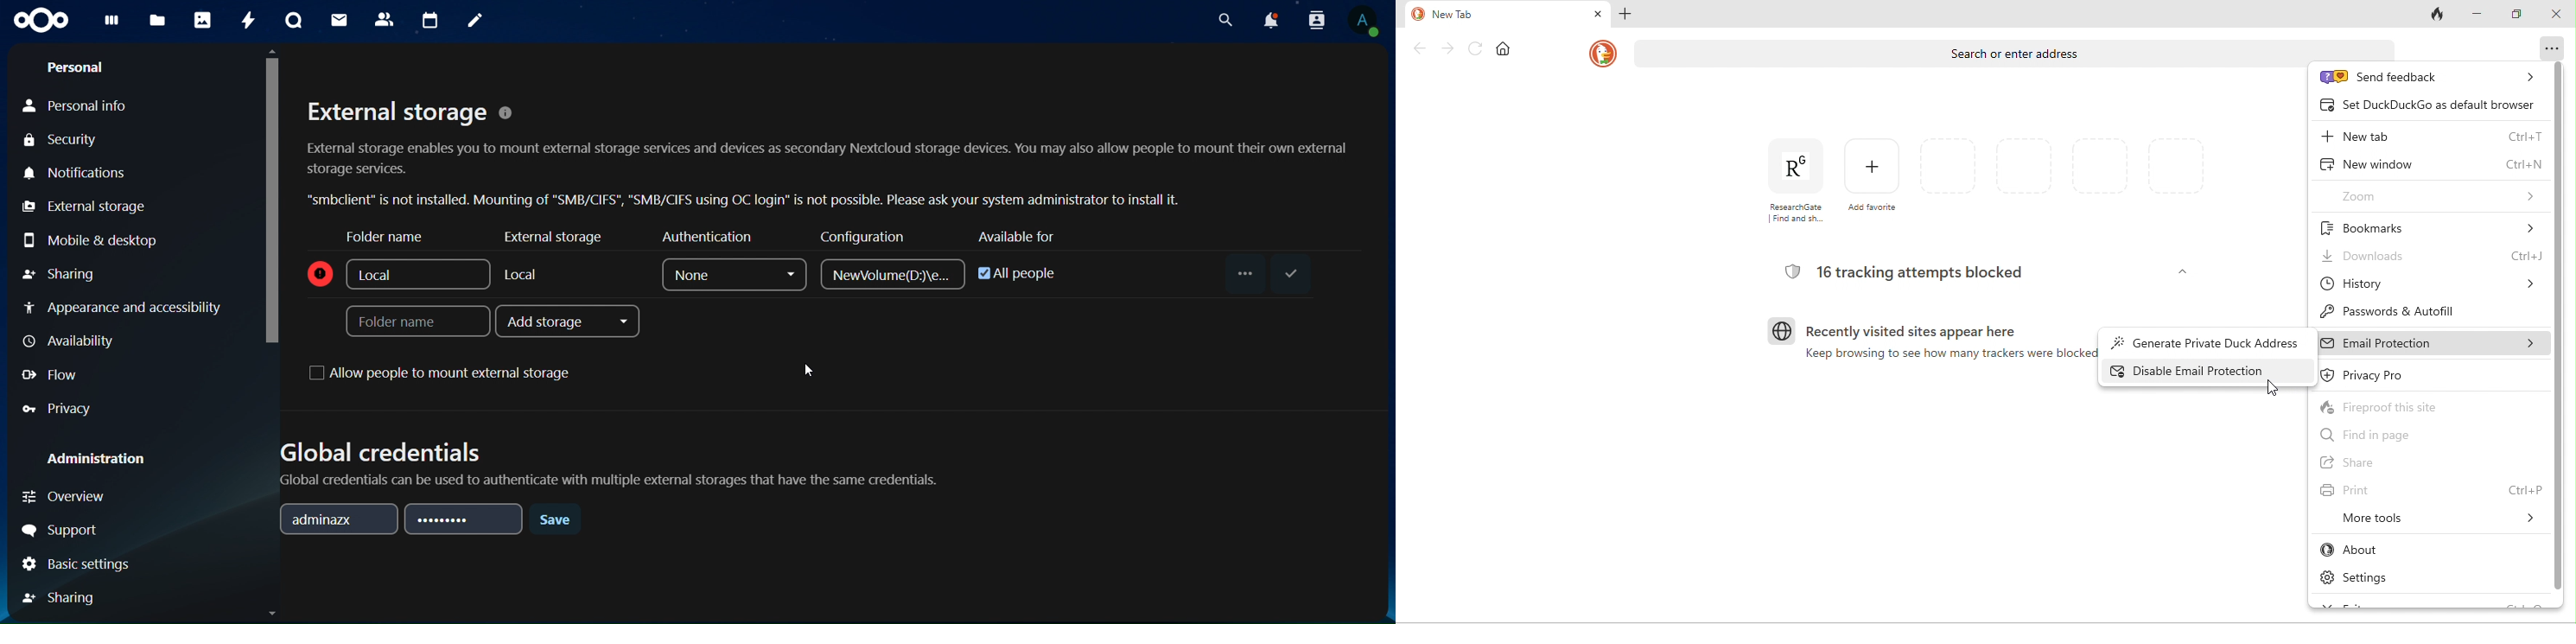 Image resolution: width=2576 pixels, height=644 pixels. What do you see at coordinates (1242, 273) in the screenshot?
I see `...` at bounding box center [1242, 273].